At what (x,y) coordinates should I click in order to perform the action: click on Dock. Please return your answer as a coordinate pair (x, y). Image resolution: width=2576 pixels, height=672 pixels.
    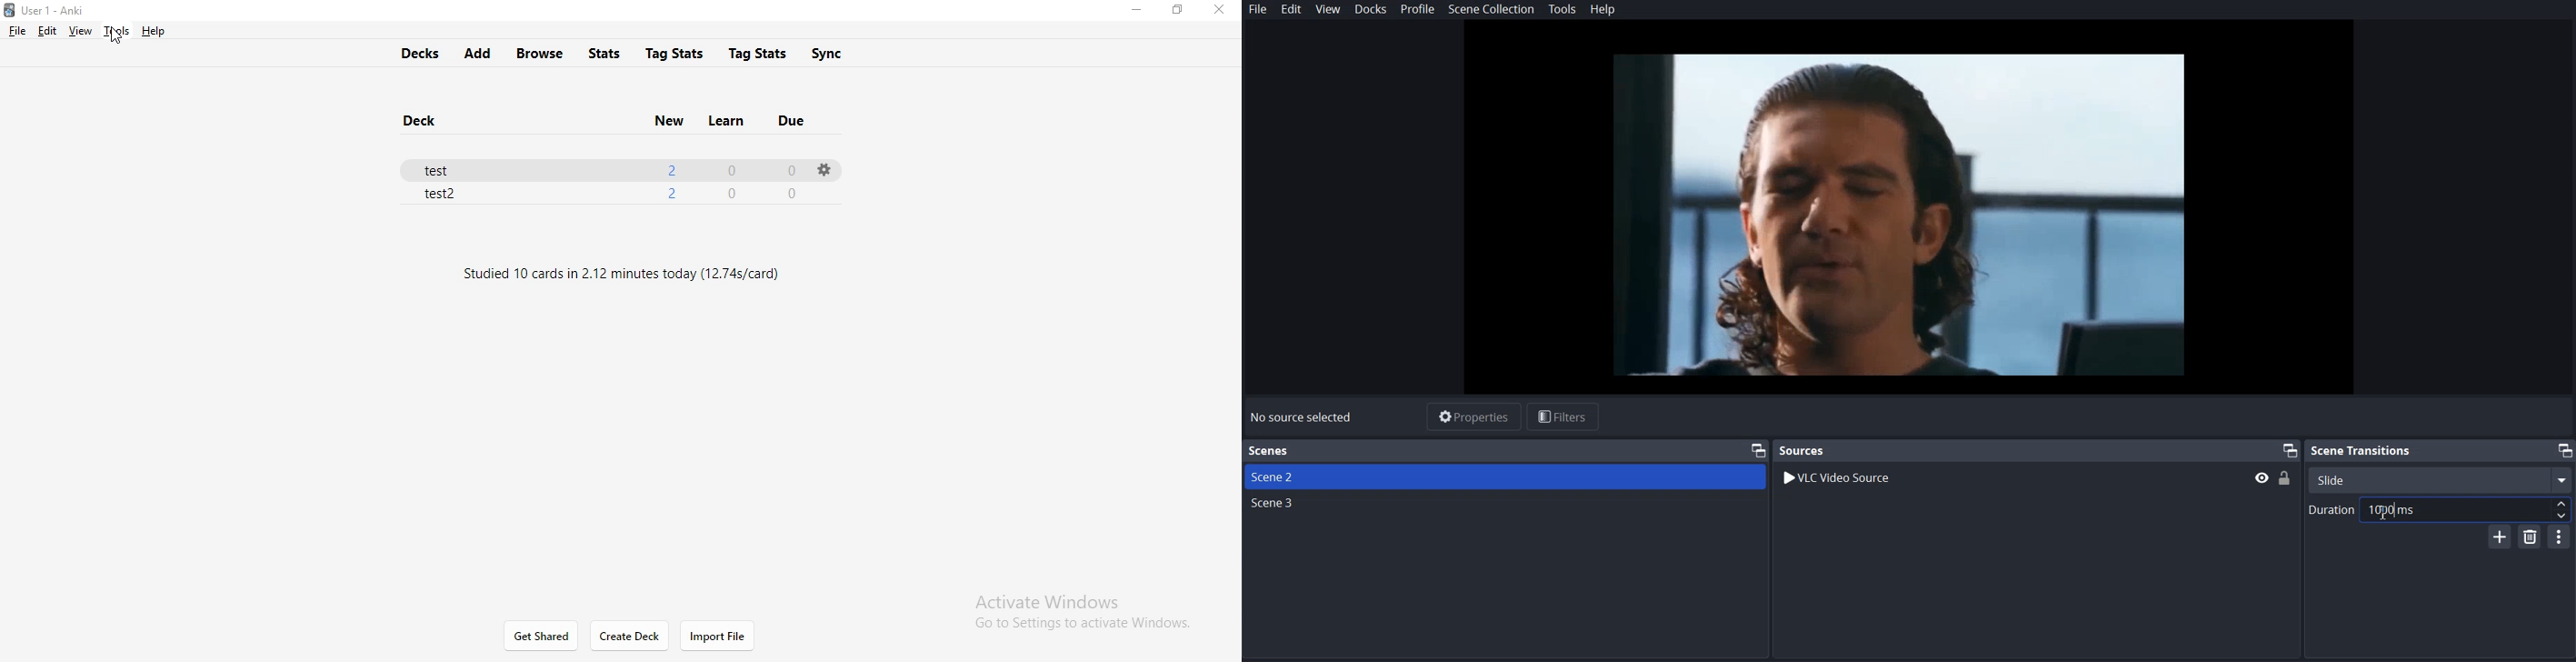
    Looking at the image, I should click on (1371, 10).